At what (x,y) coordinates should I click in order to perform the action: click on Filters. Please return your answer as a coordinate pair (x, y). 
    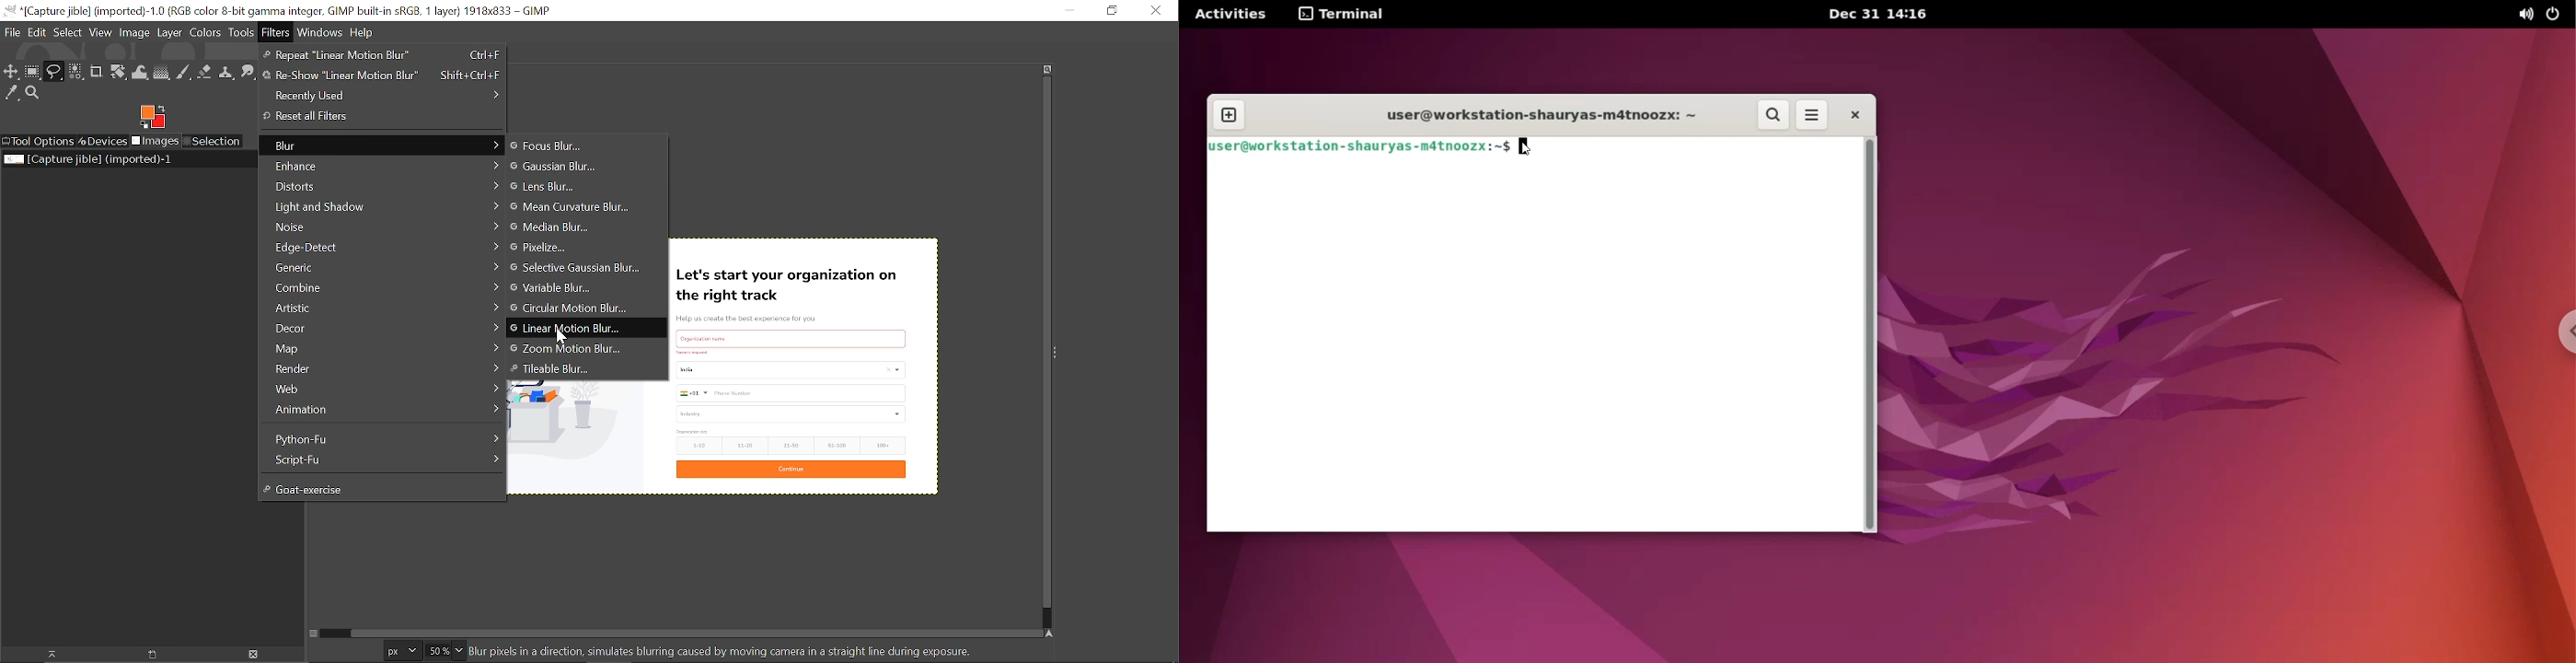
    Looking at the image, I should click on (277, 33).